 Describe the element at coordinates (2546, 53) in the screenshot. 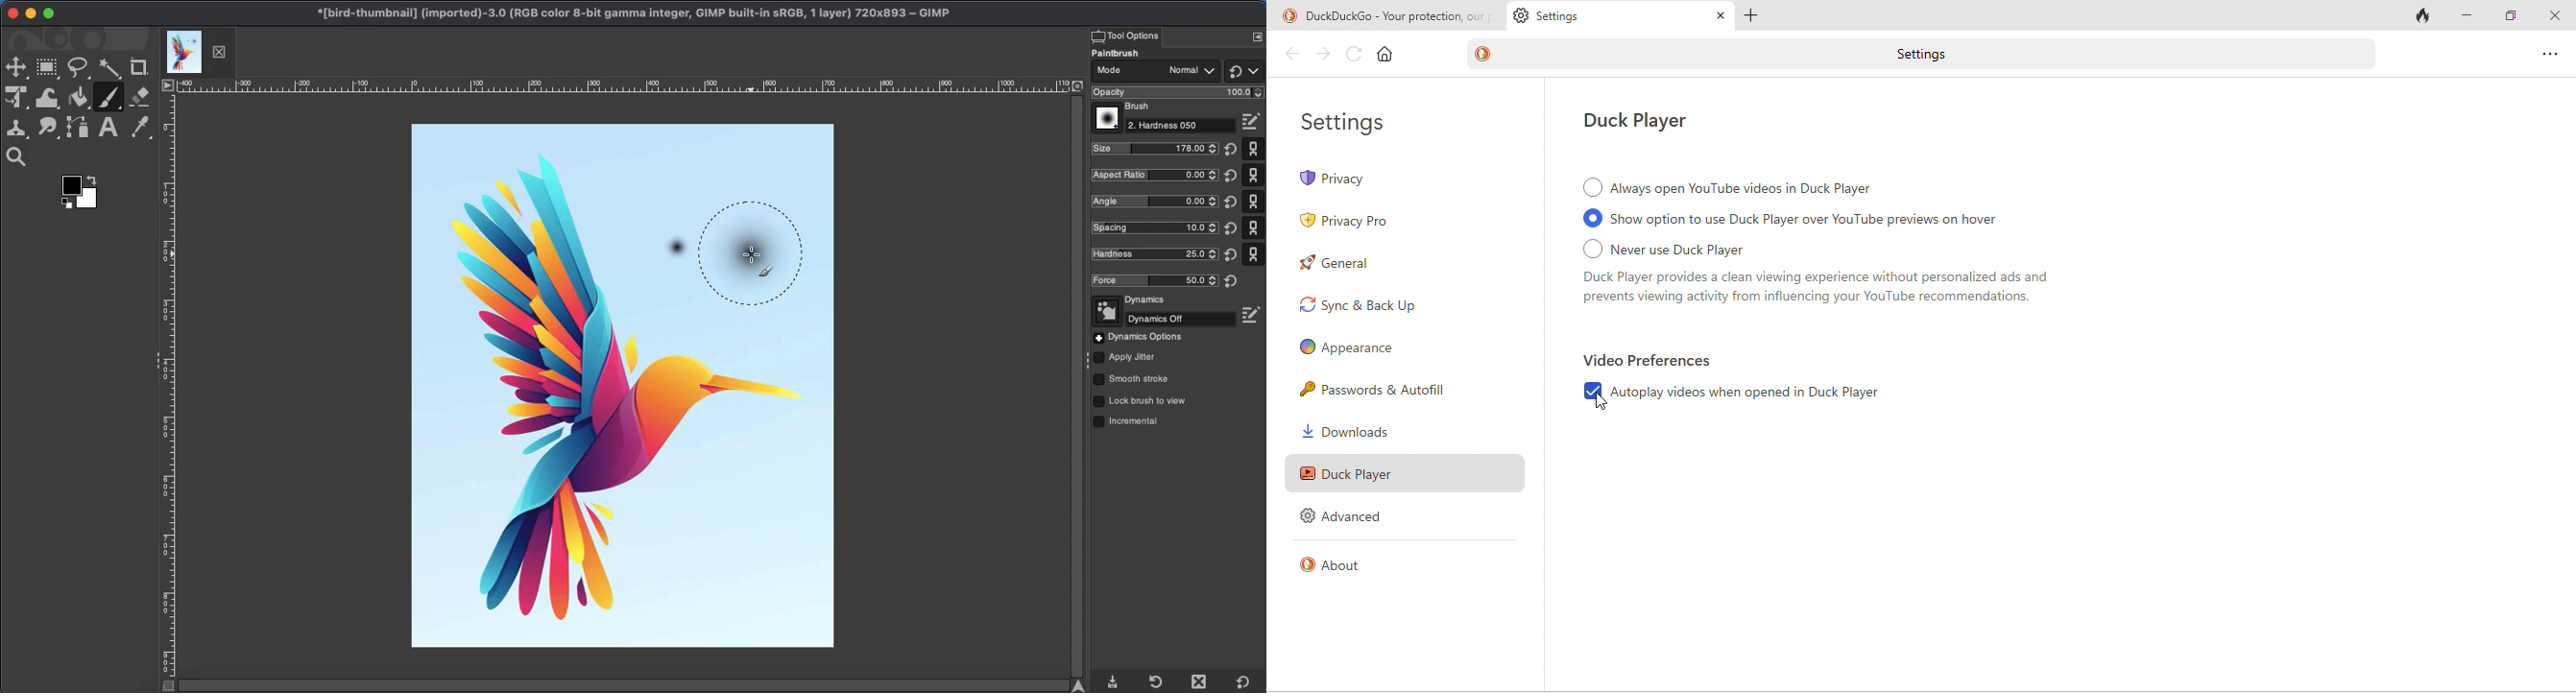

I see `options` at that location.